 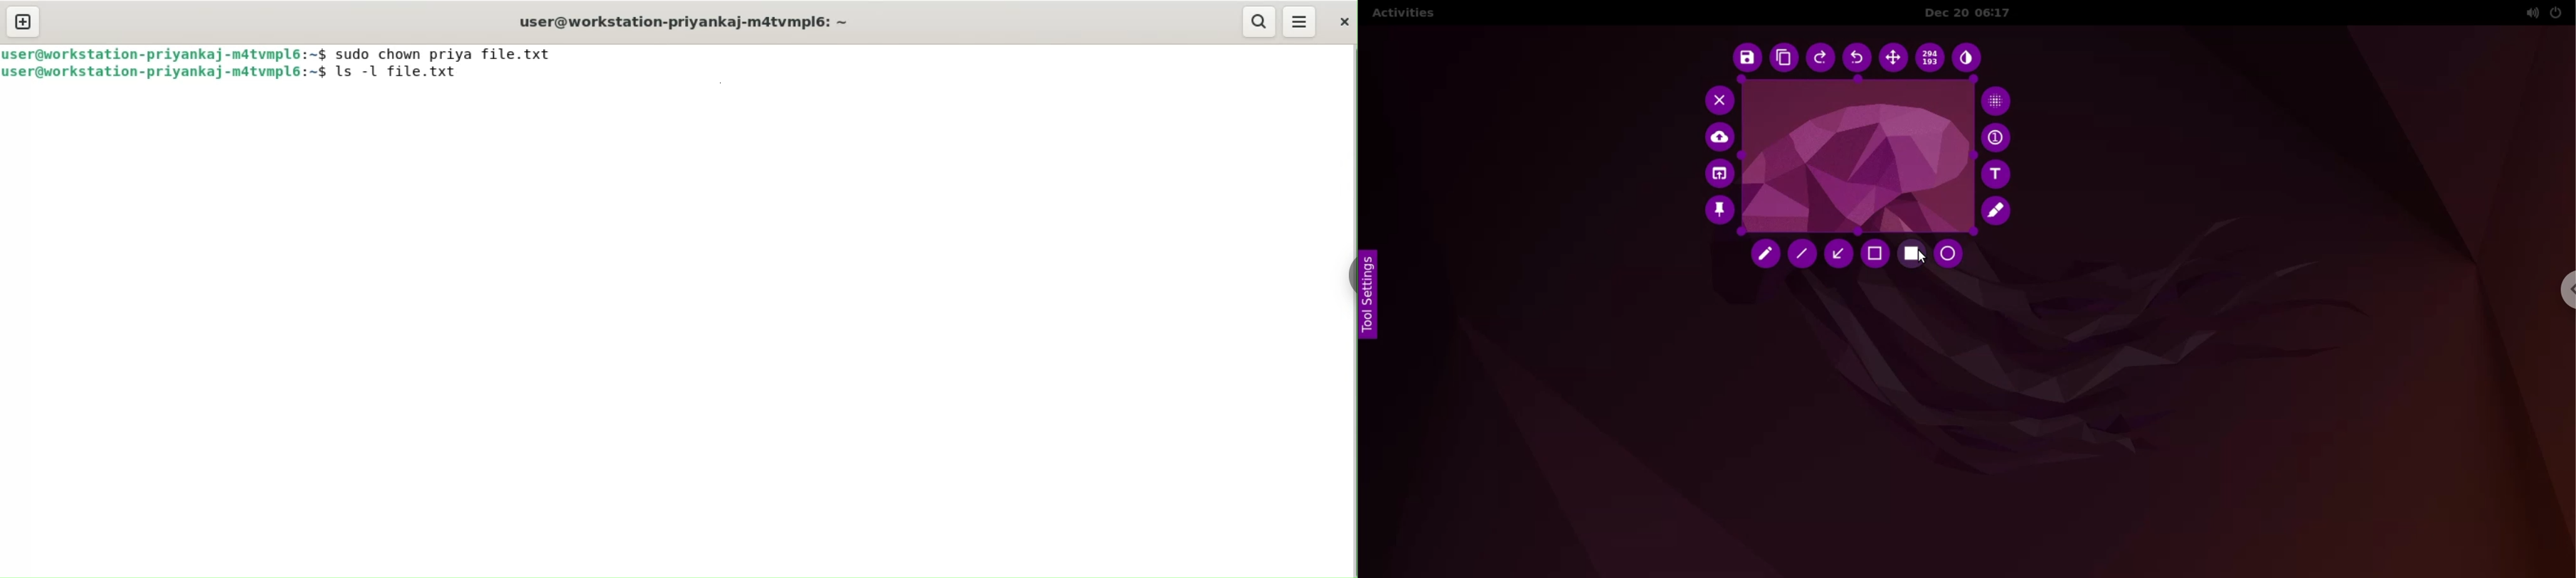 I want to click on chrome options, so click(x=2565, y=290).